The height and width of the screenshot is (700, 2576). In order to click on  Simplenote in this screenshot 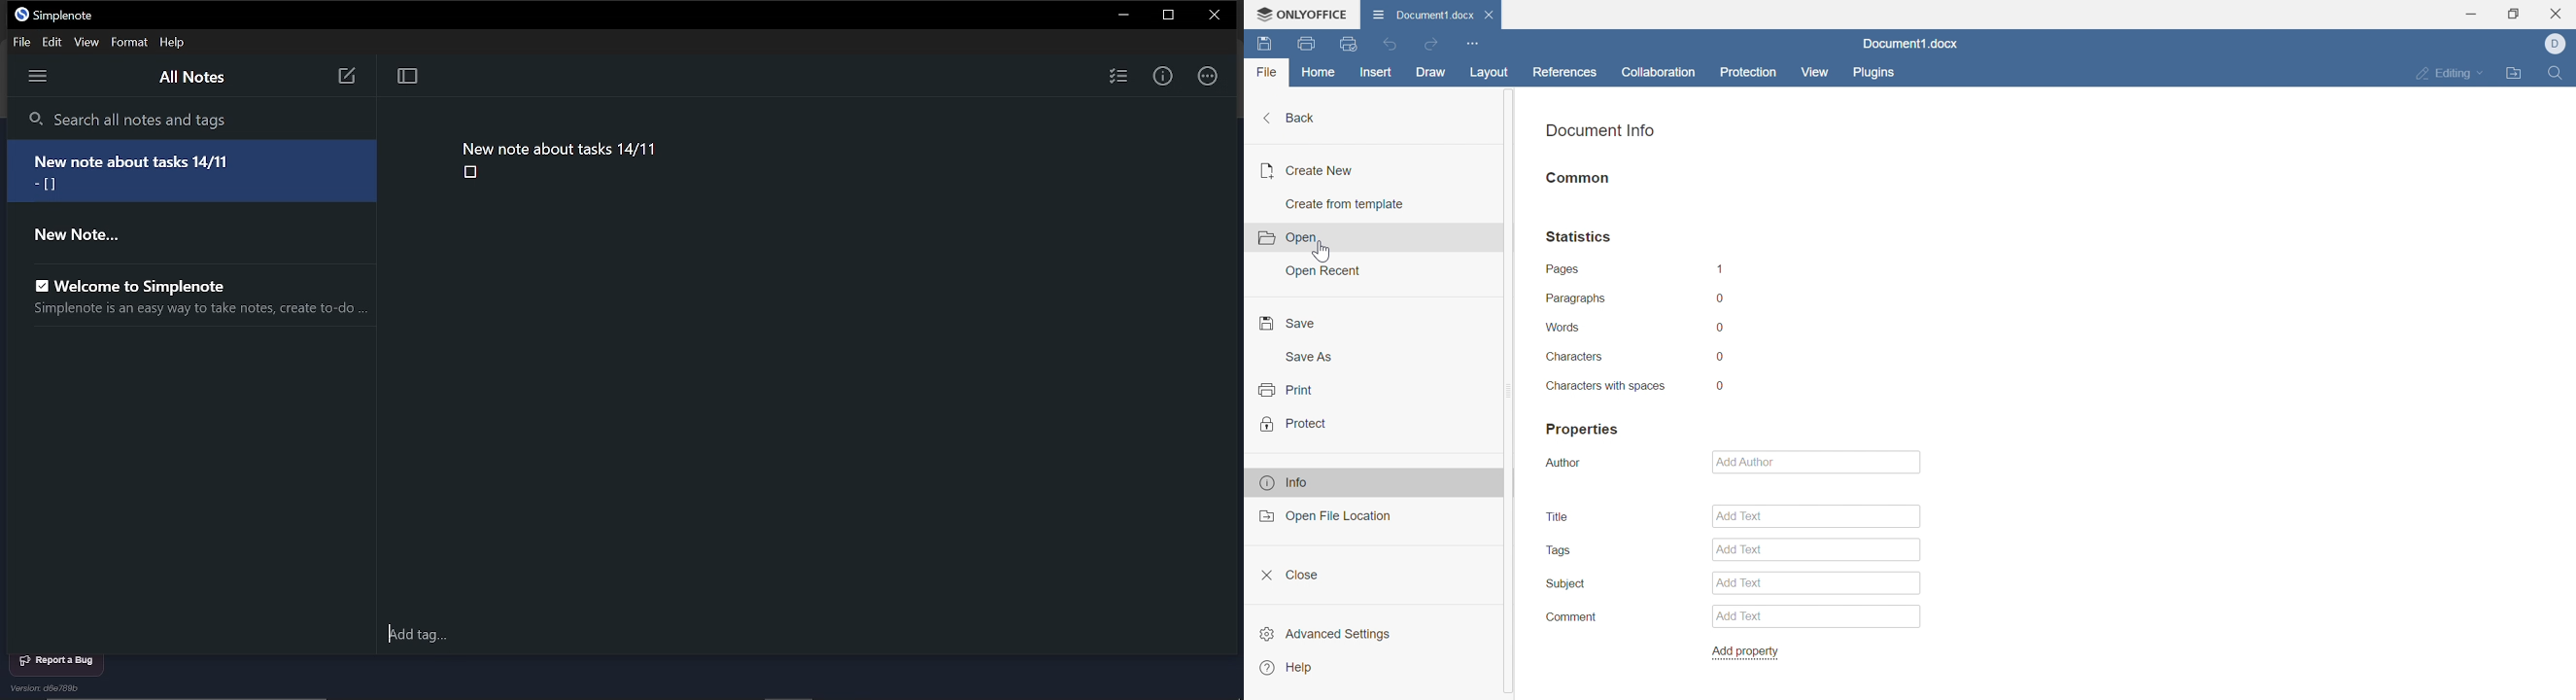, I will do `click(70, 16)`.